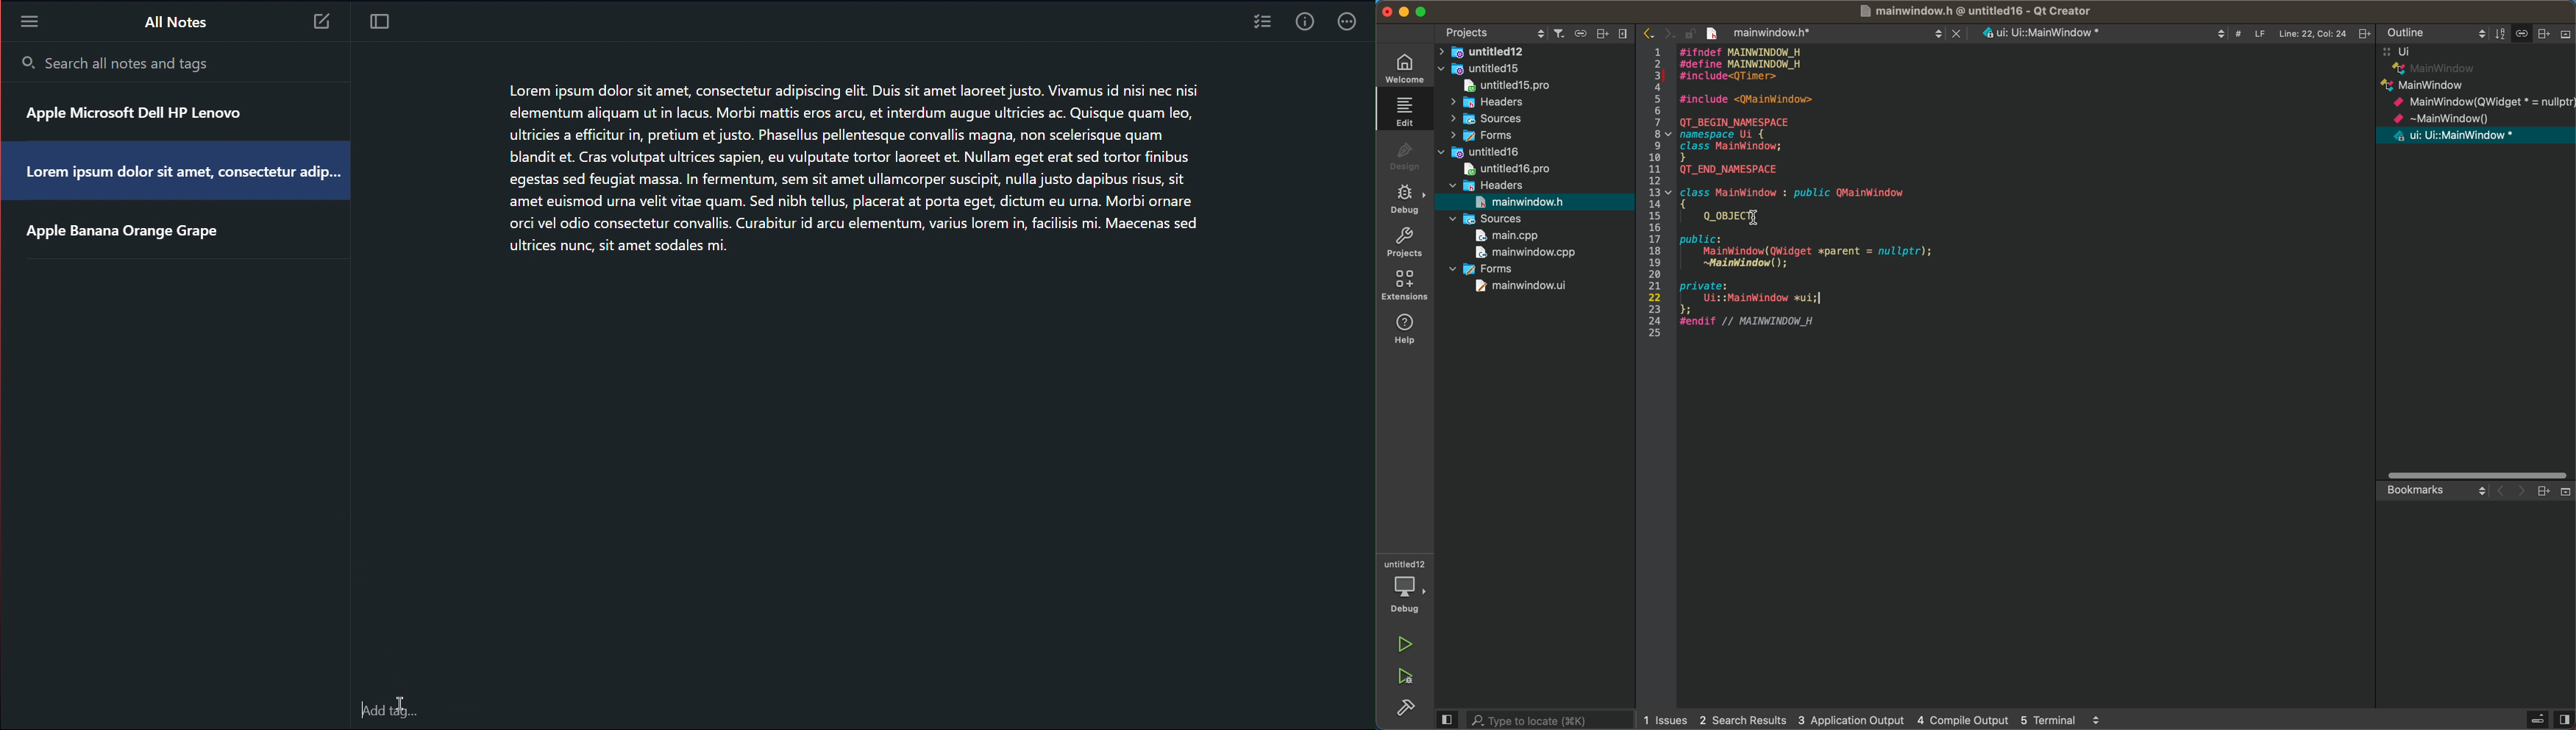  I want to click on main context, so click(2478, 96).